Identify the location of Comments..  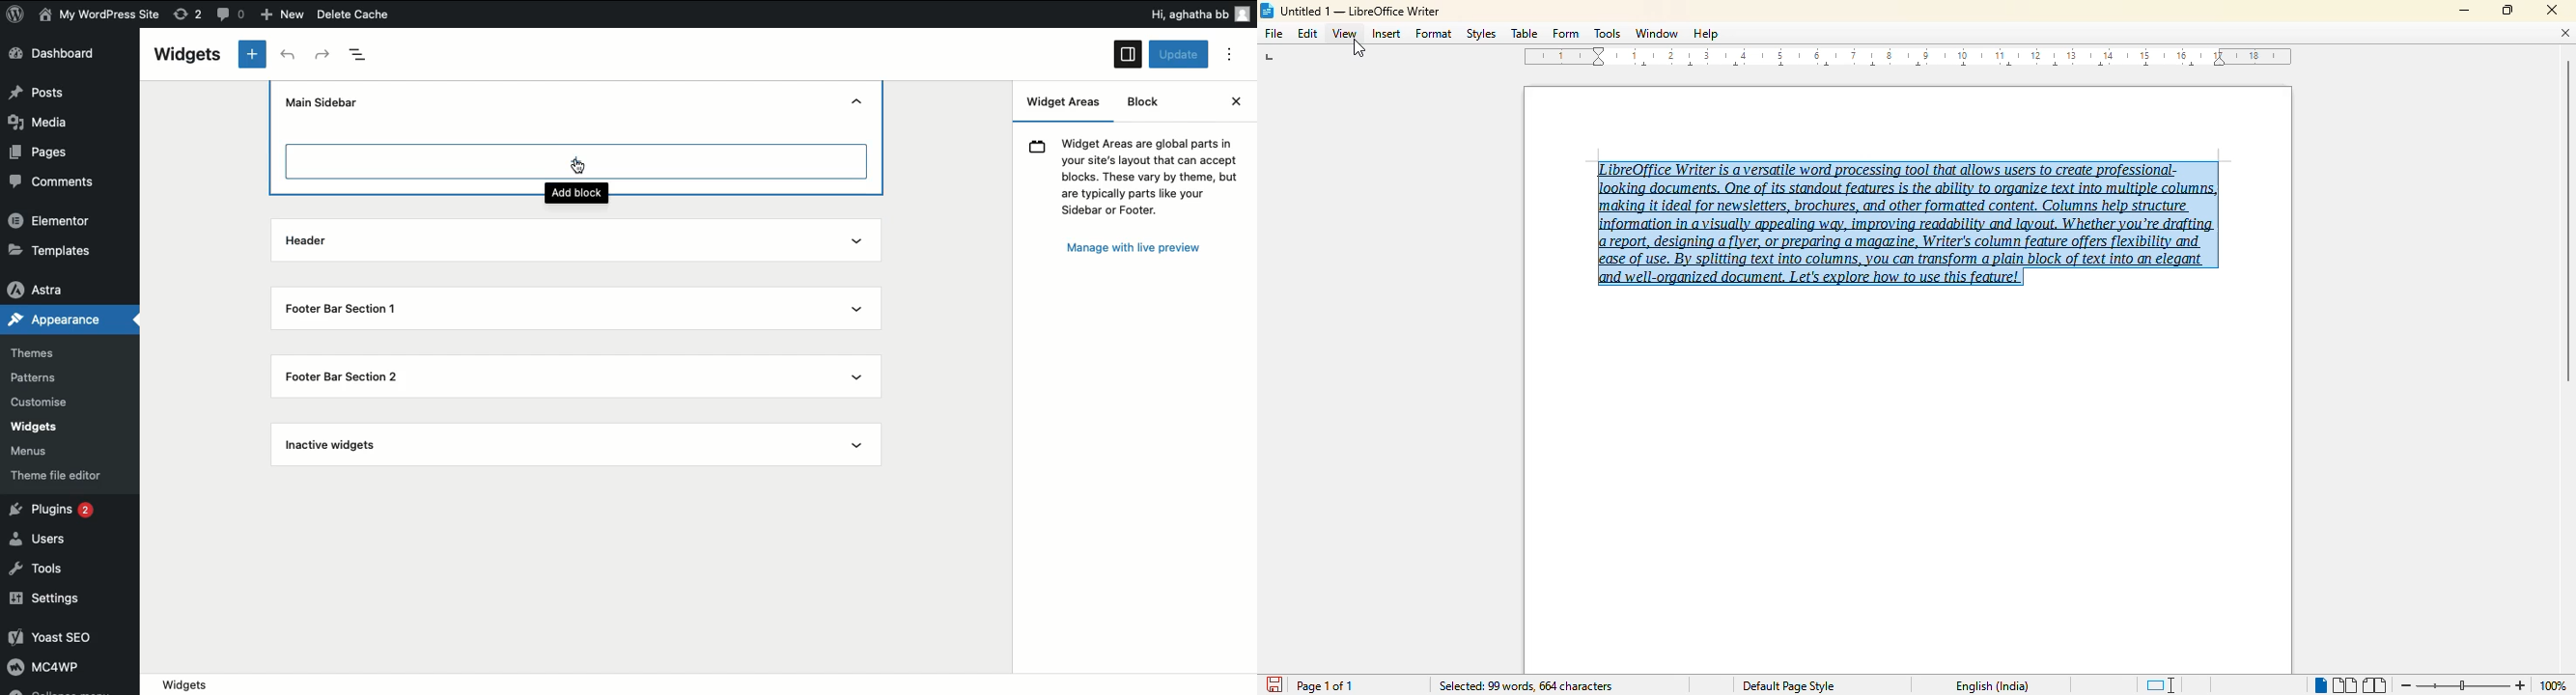
(53, 182).